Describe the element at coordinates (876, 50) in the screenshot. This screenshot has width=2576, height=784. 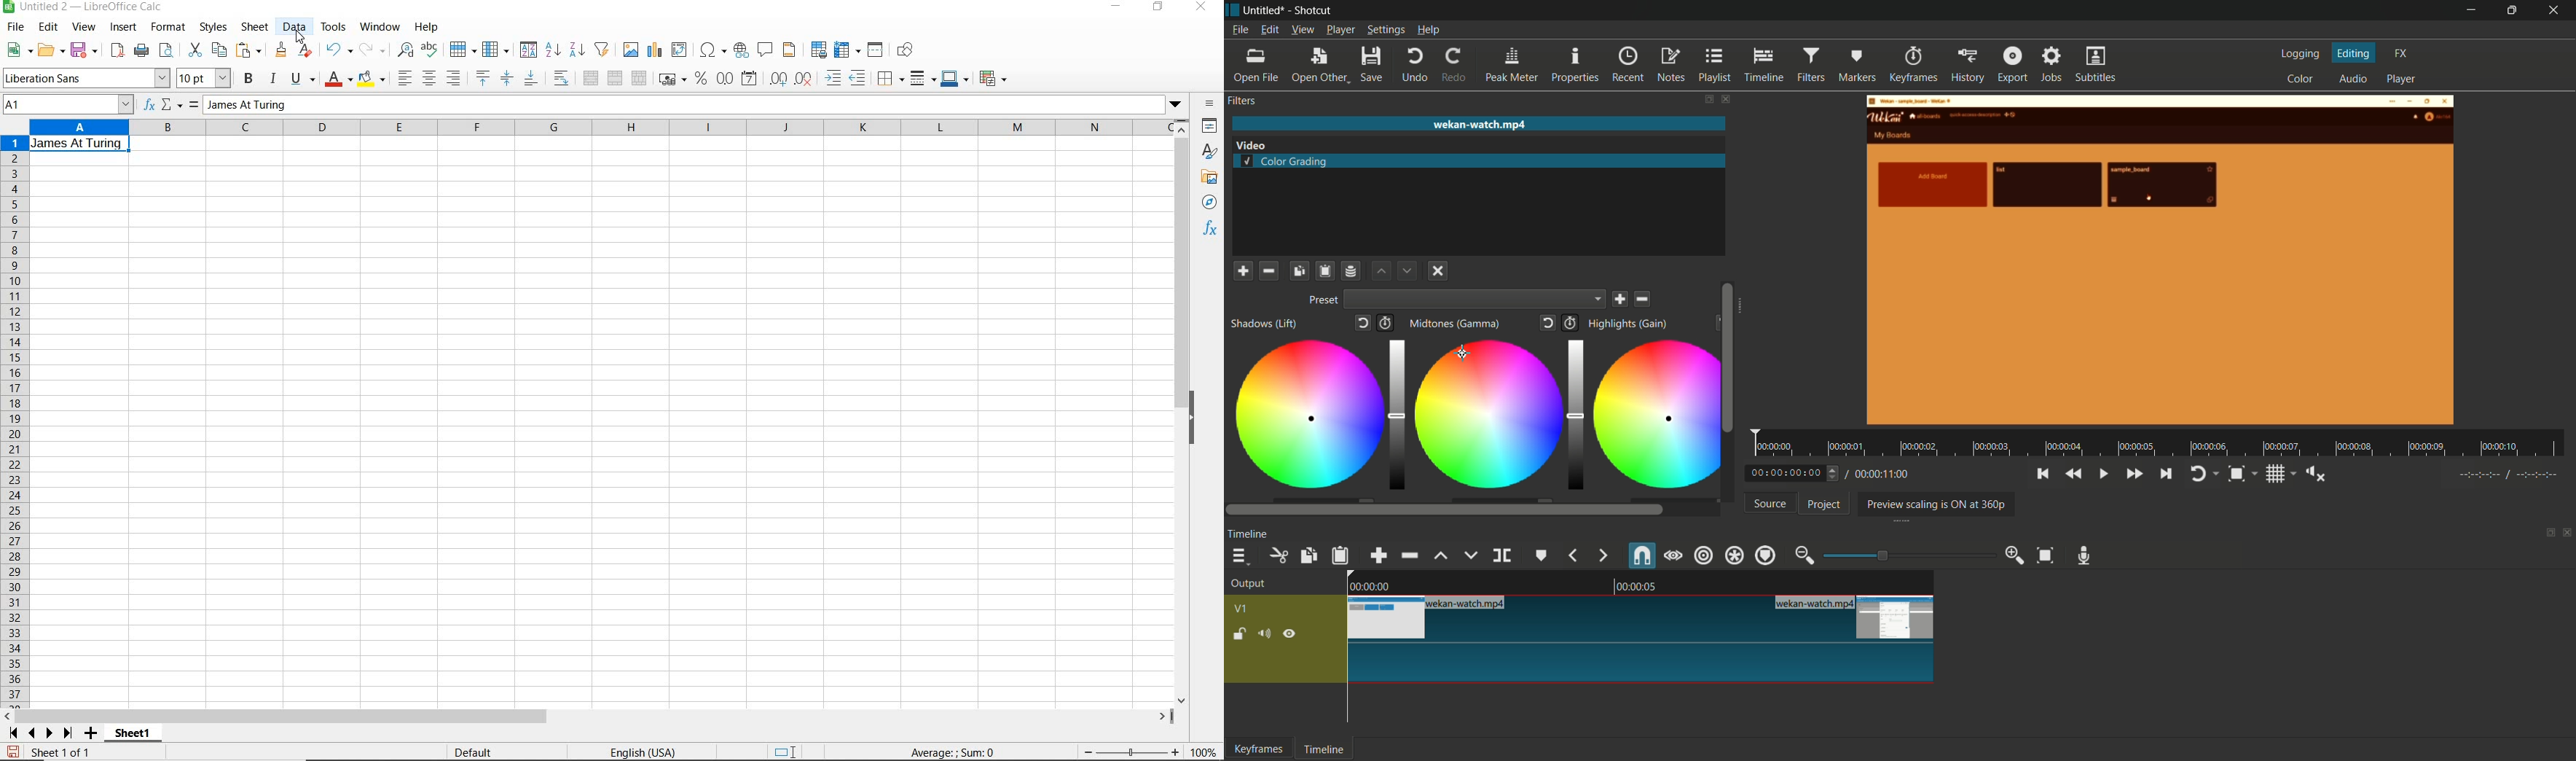
I see `split window` at that location.